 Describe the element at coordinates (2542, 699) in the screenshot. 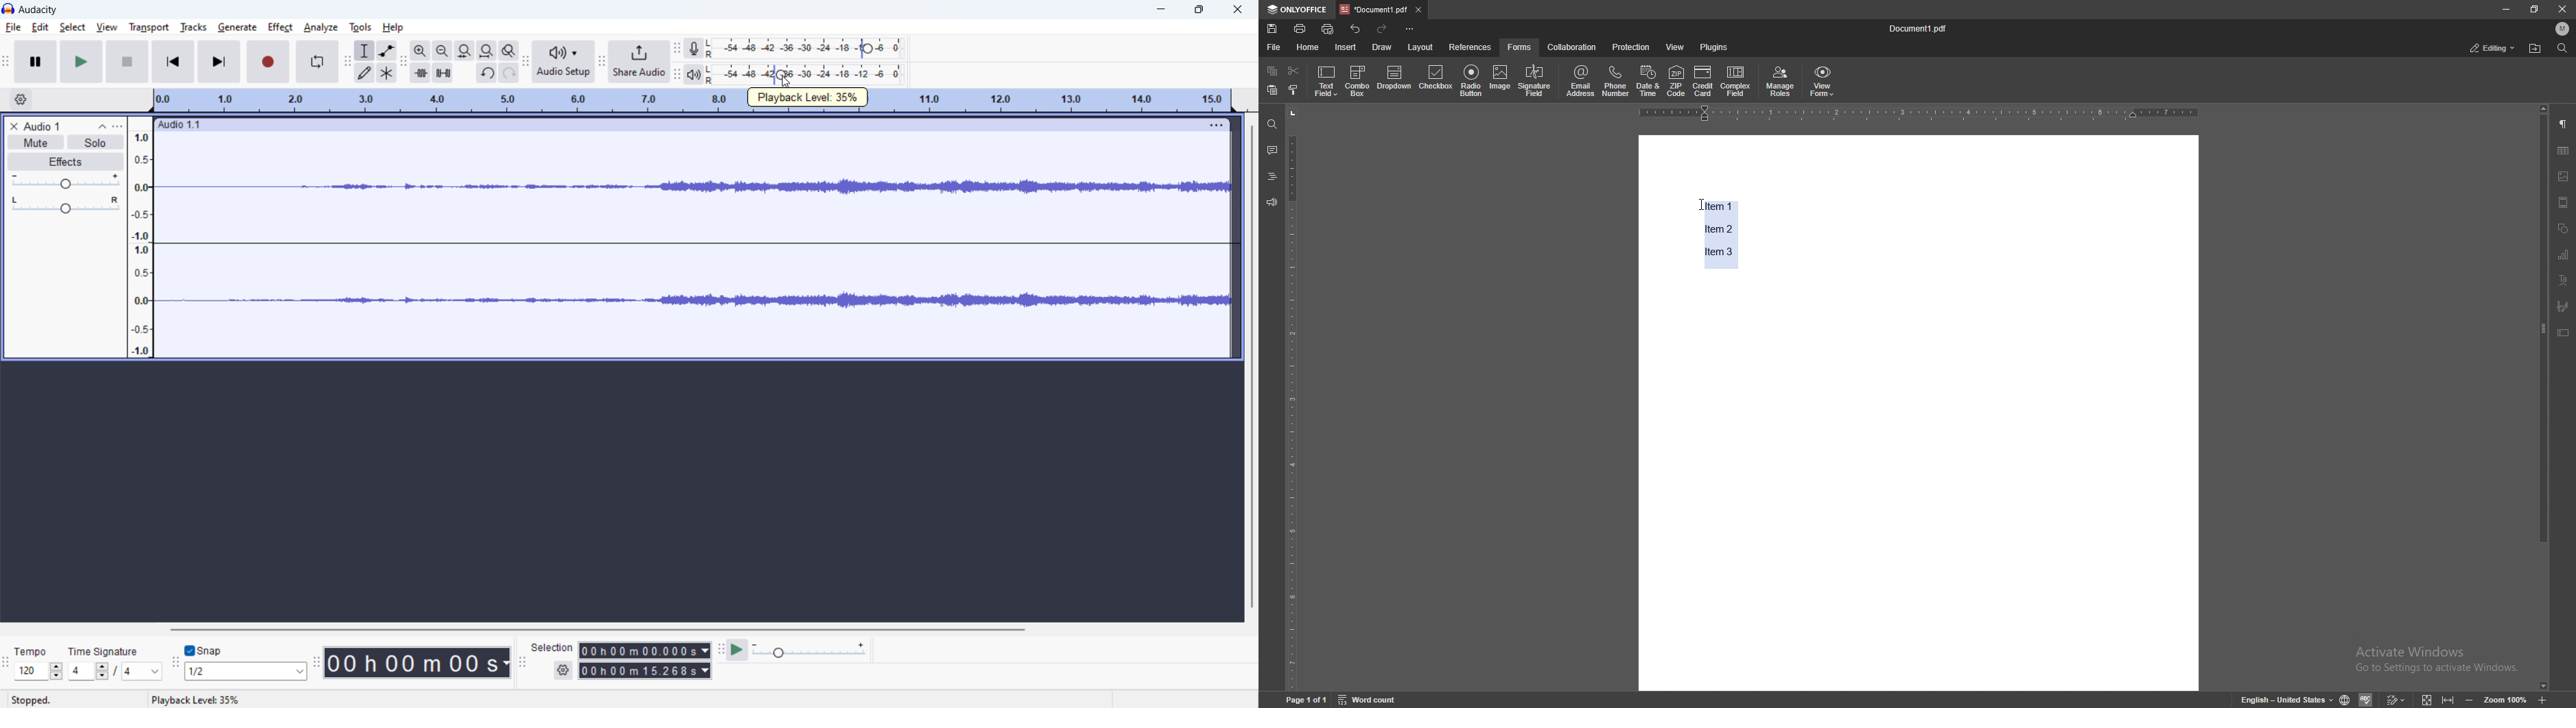

I see `zoom in` at that location.